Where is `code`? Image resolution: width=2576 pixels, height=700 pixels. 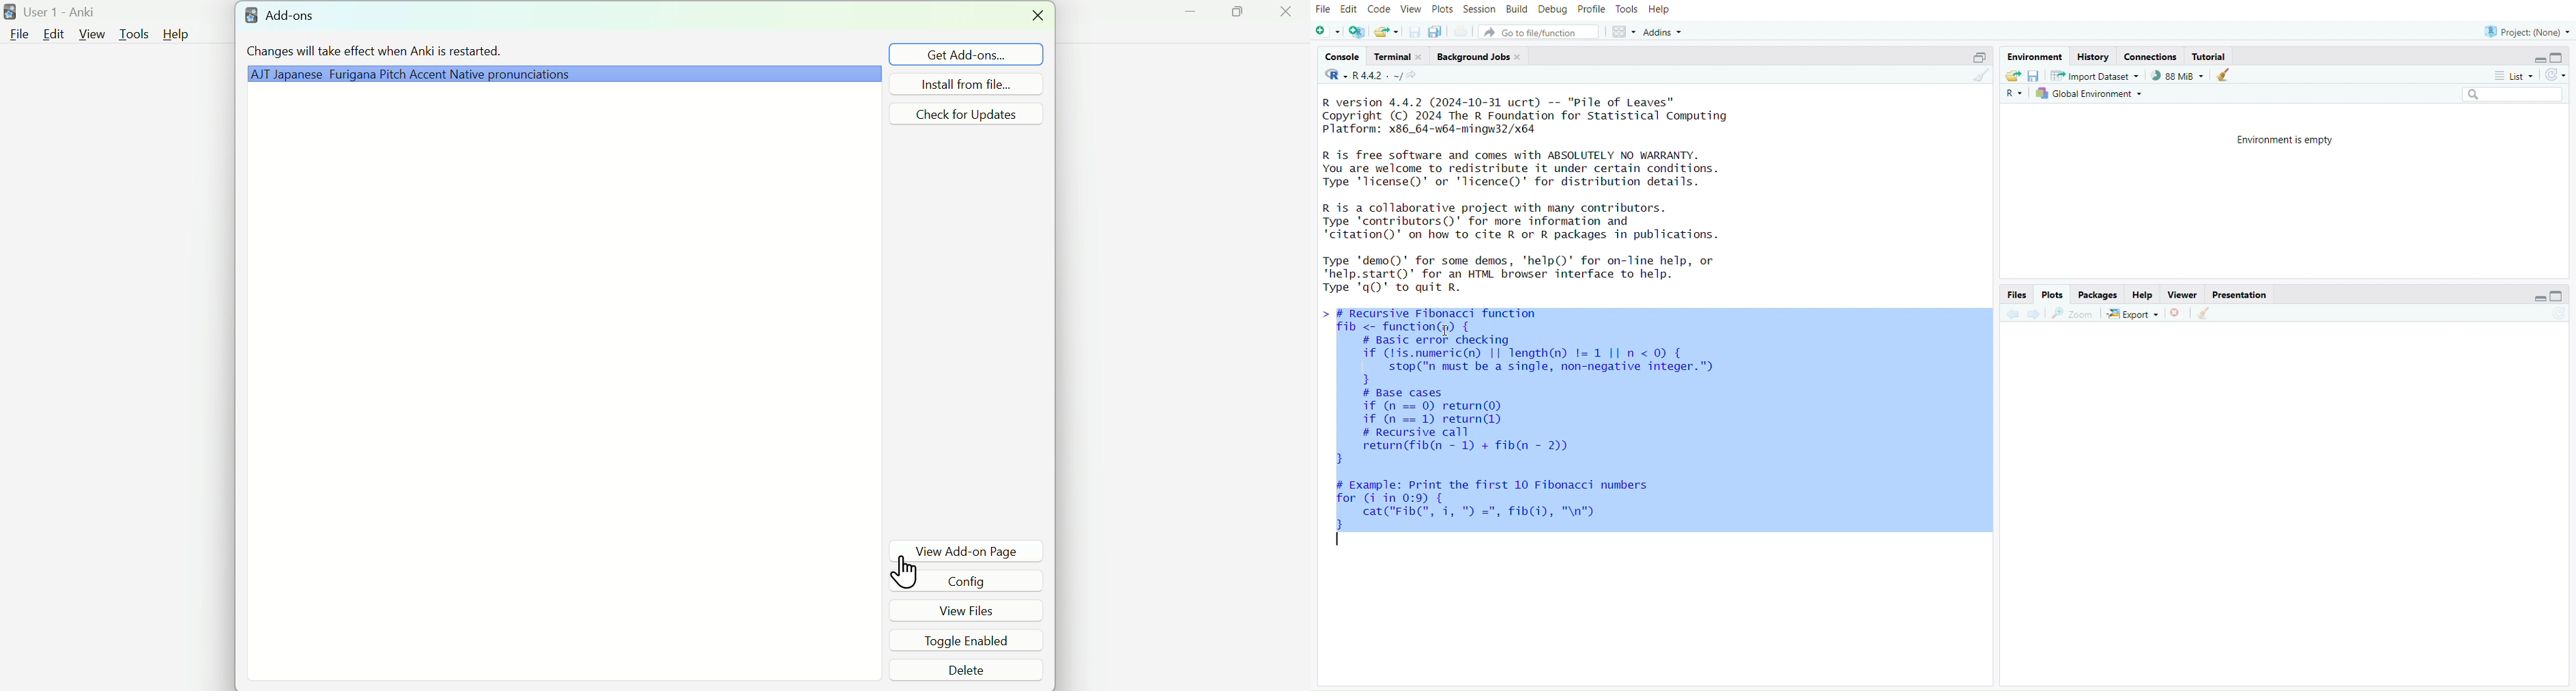 code is located at coordinates (1379, 9).